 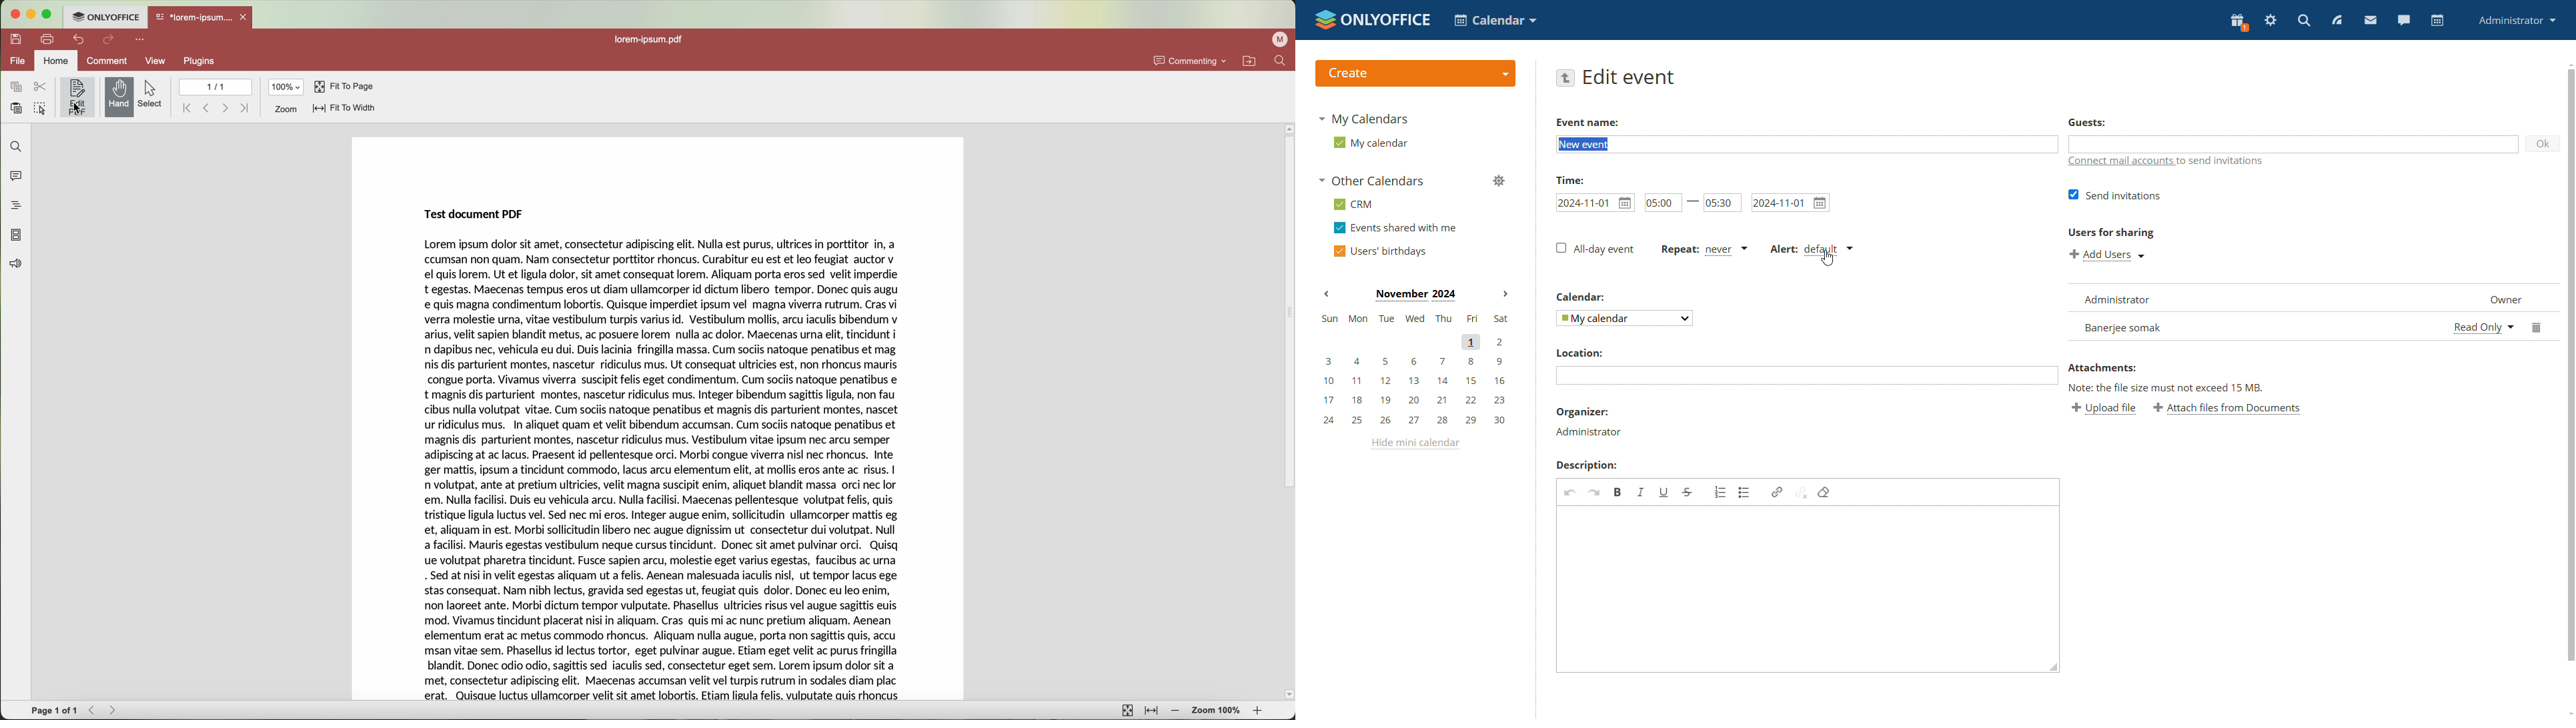 I want to click on Location, so click(x=1579, y=353).